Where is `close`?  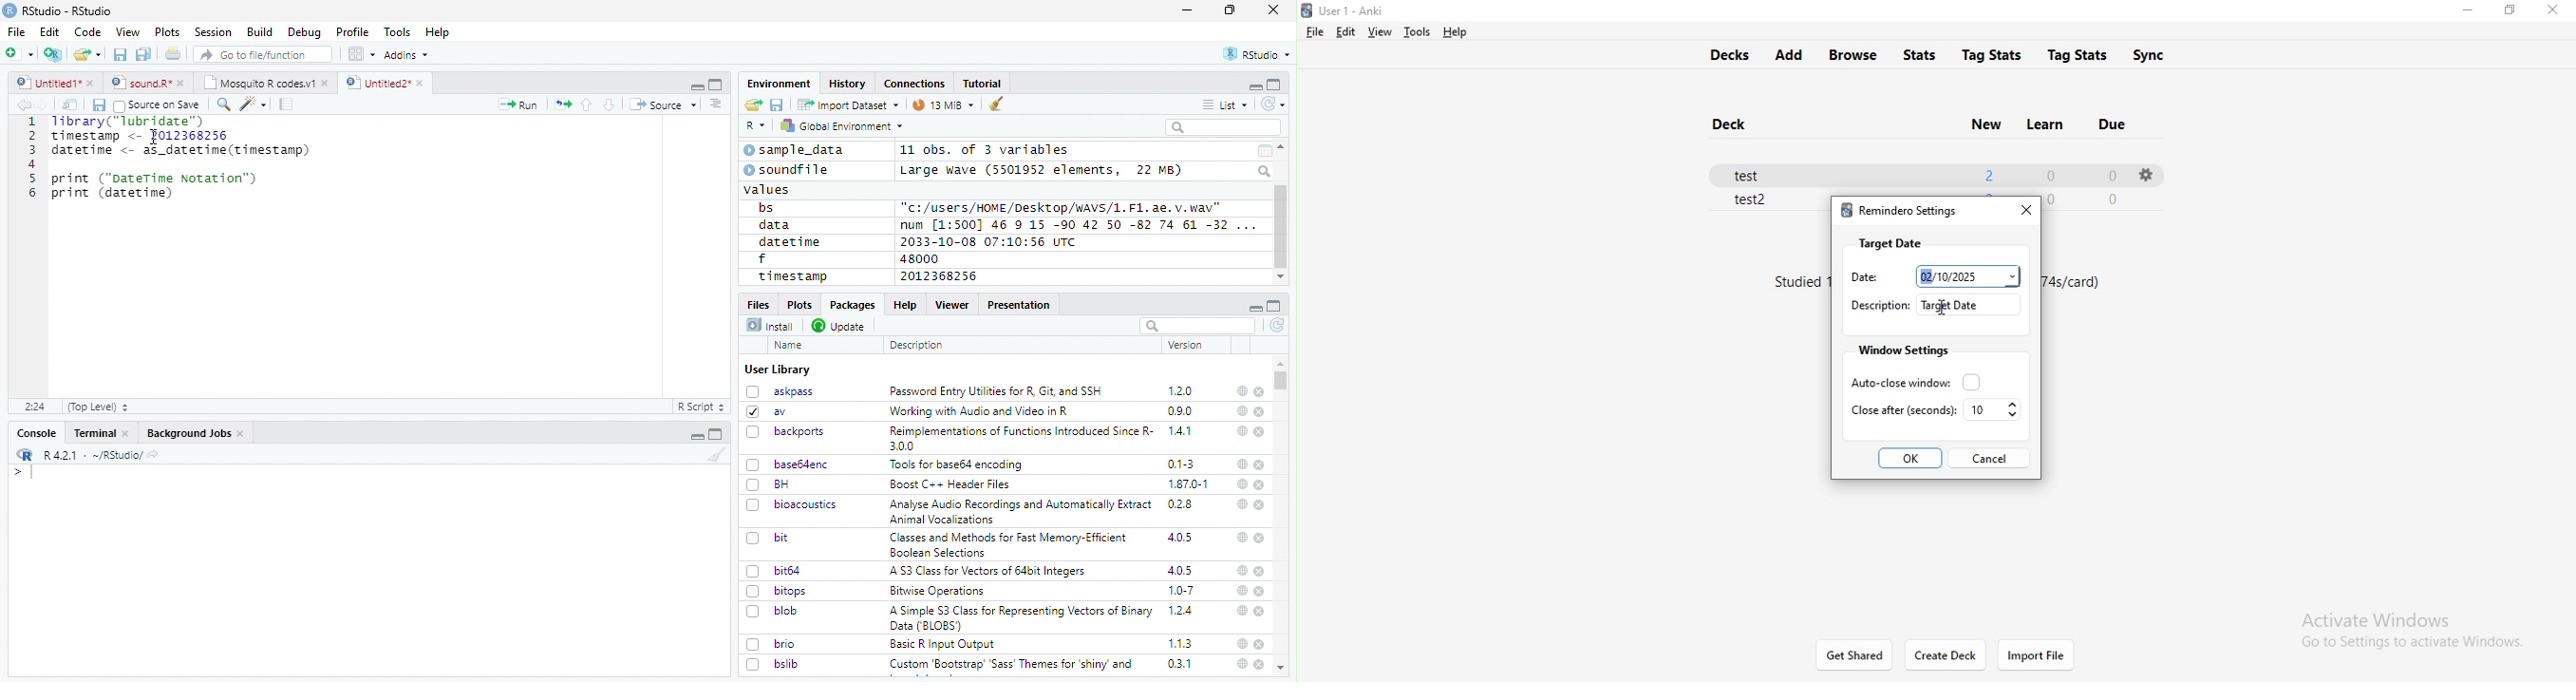 close is located at coordinates (1260, 592).